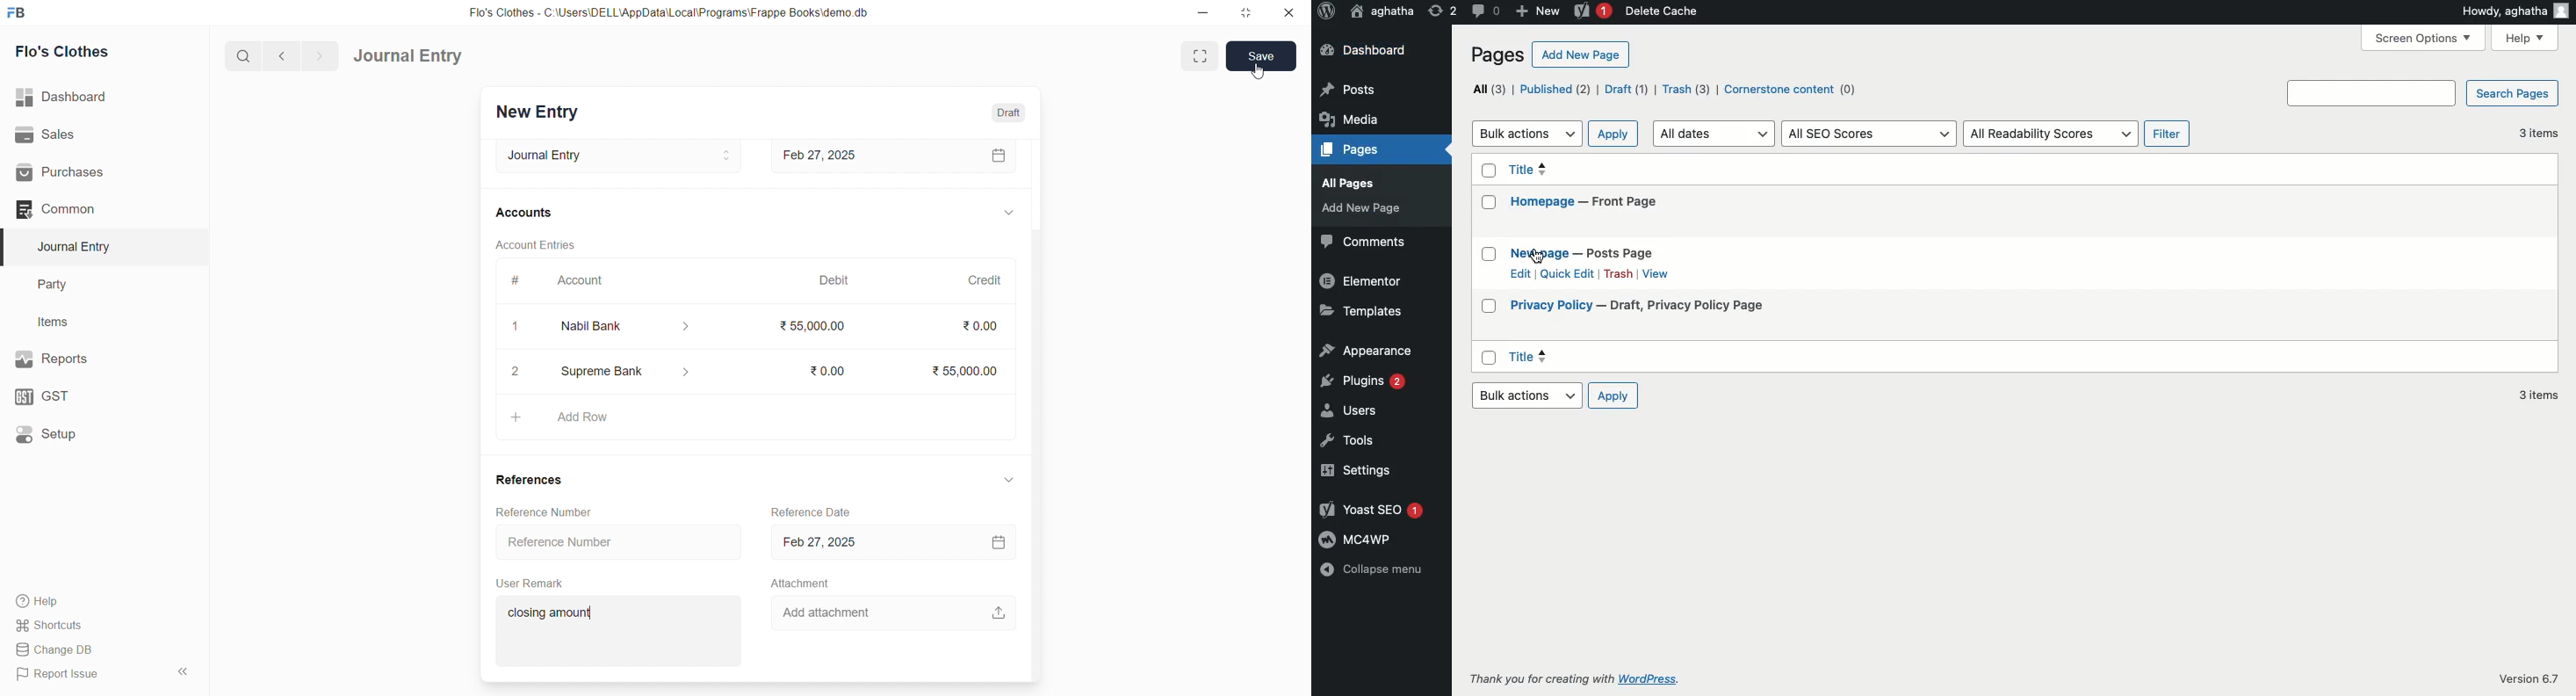 The height and width of the screenshot is (700, 2576). Describe the element at coordinates (284, 57) in the screenshot. I see `navigate backward` at that location.